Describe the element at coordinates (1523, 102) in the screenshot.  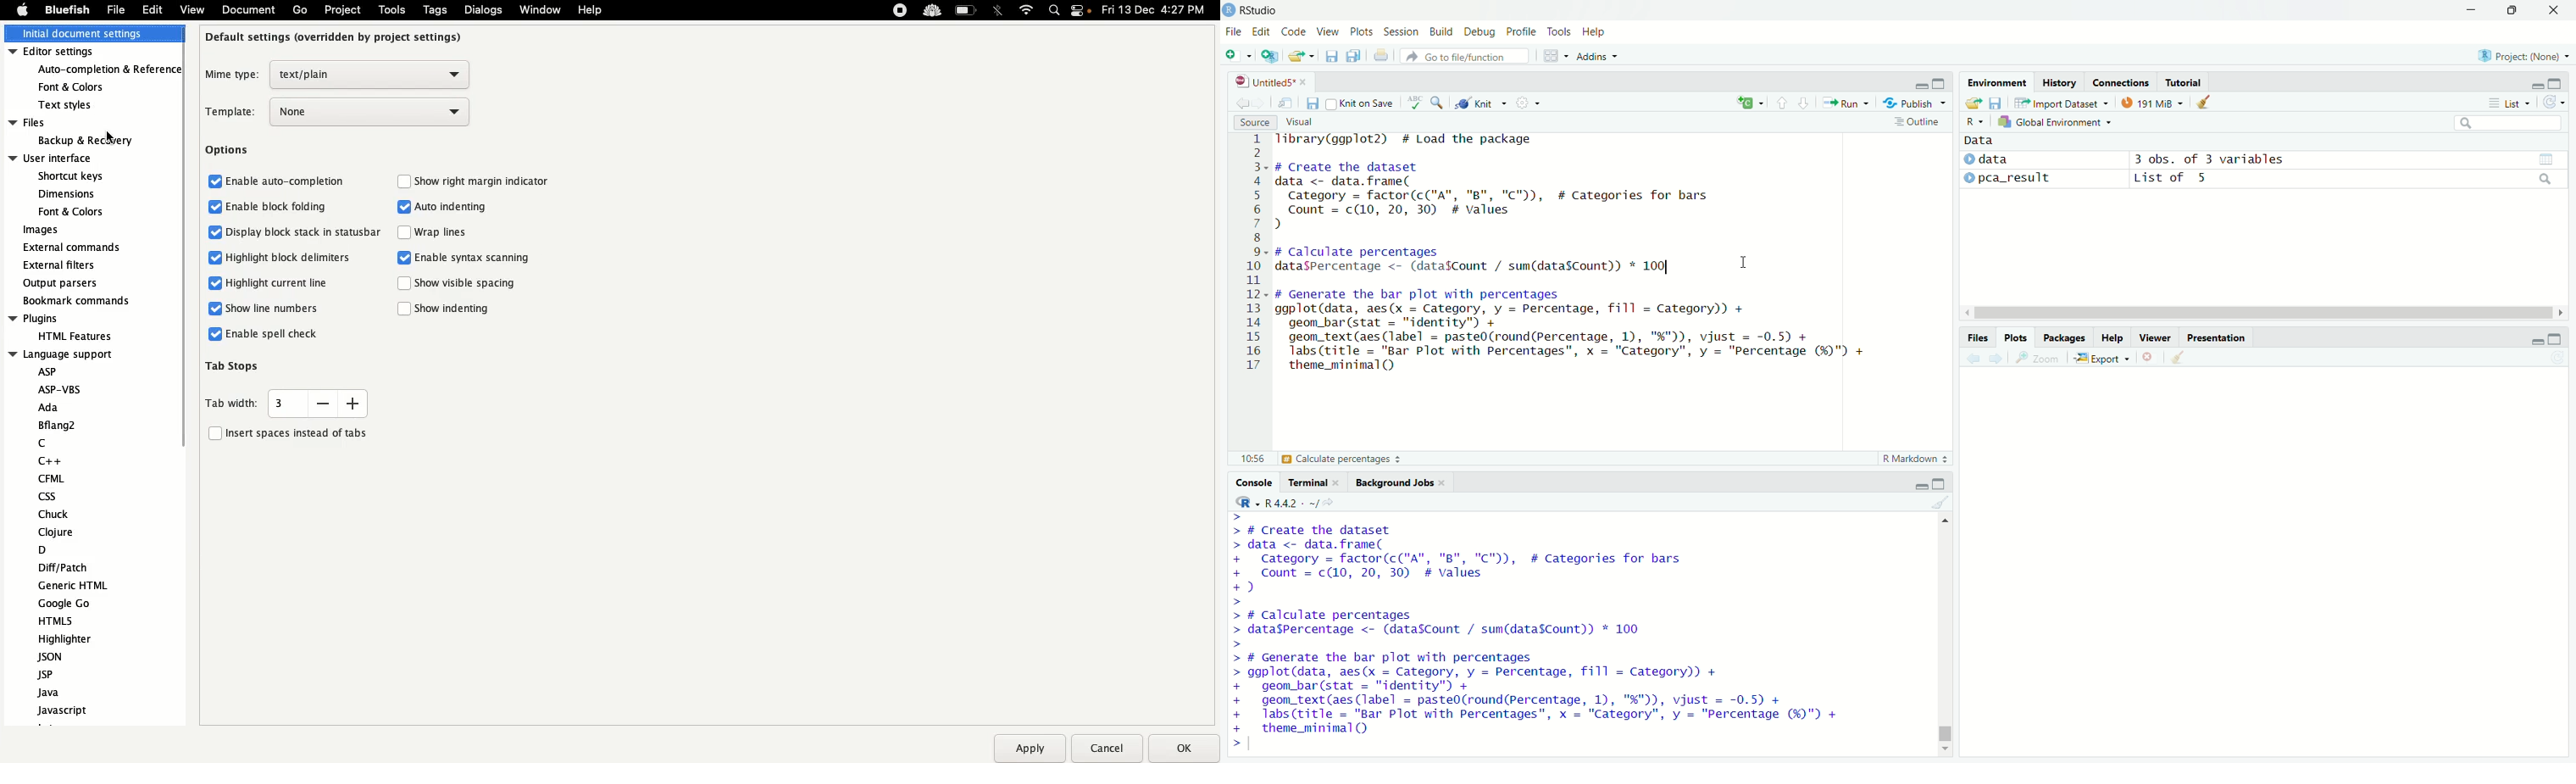
I see `settings` at that location.